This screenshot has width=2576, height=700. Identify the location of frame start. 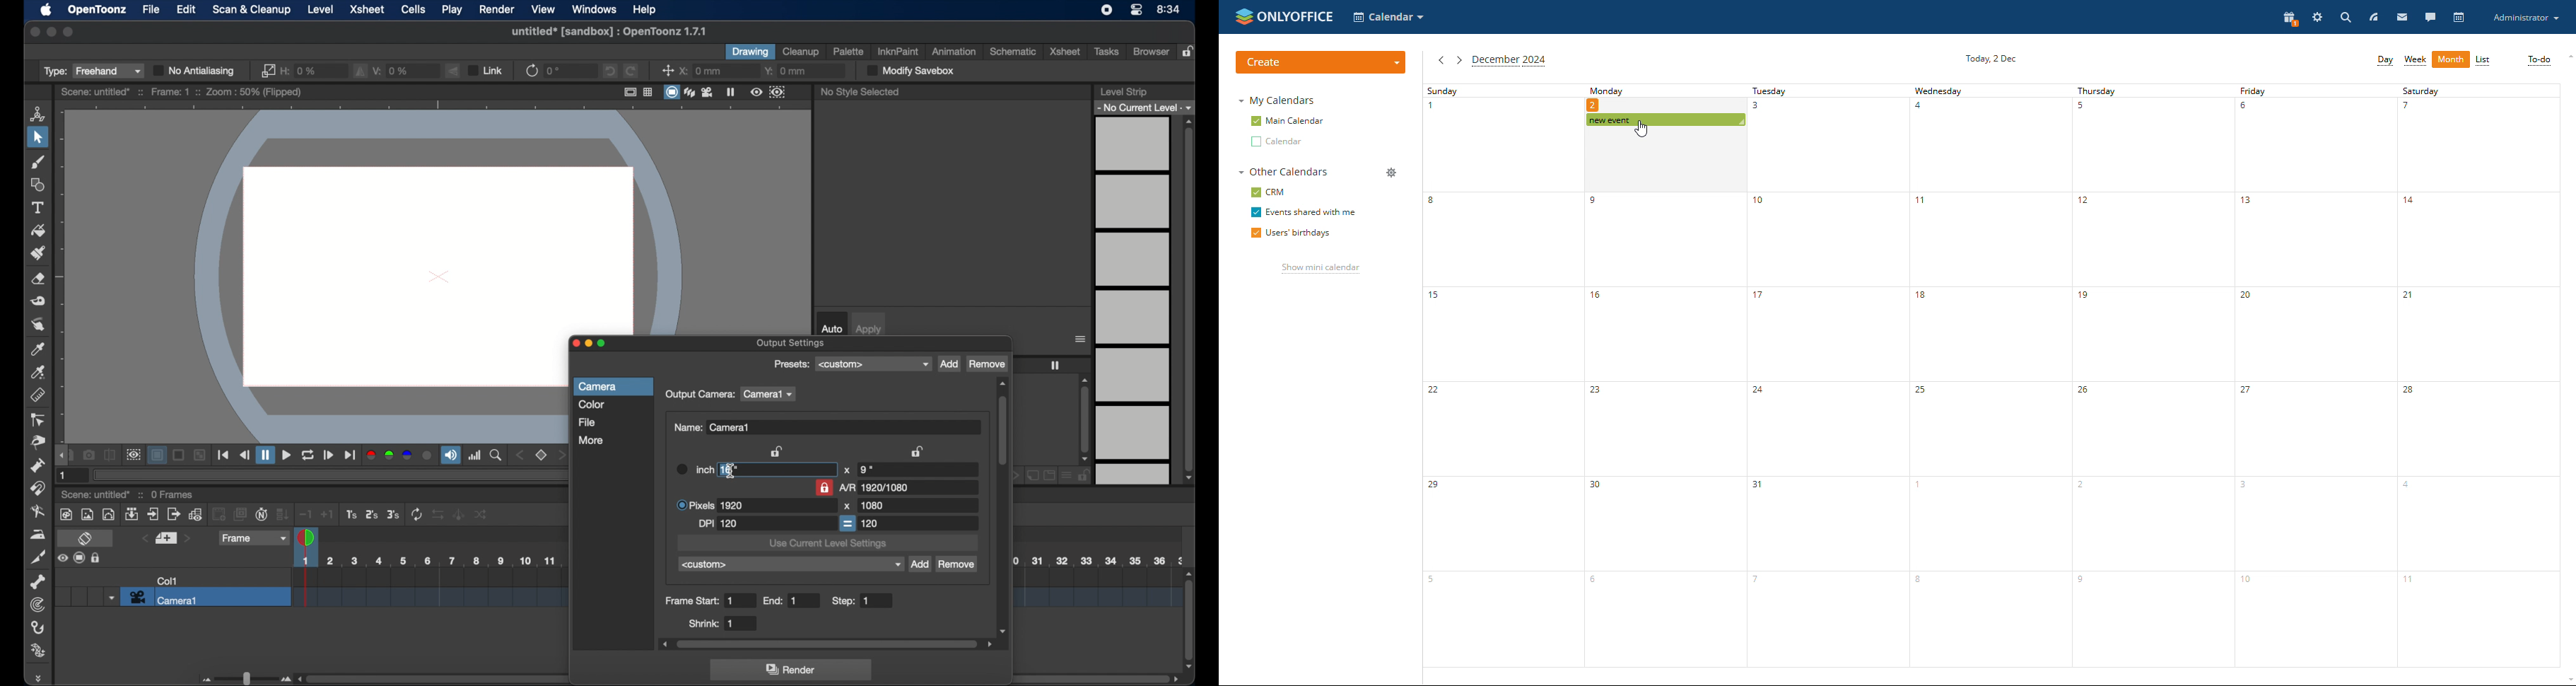
(701, 601).